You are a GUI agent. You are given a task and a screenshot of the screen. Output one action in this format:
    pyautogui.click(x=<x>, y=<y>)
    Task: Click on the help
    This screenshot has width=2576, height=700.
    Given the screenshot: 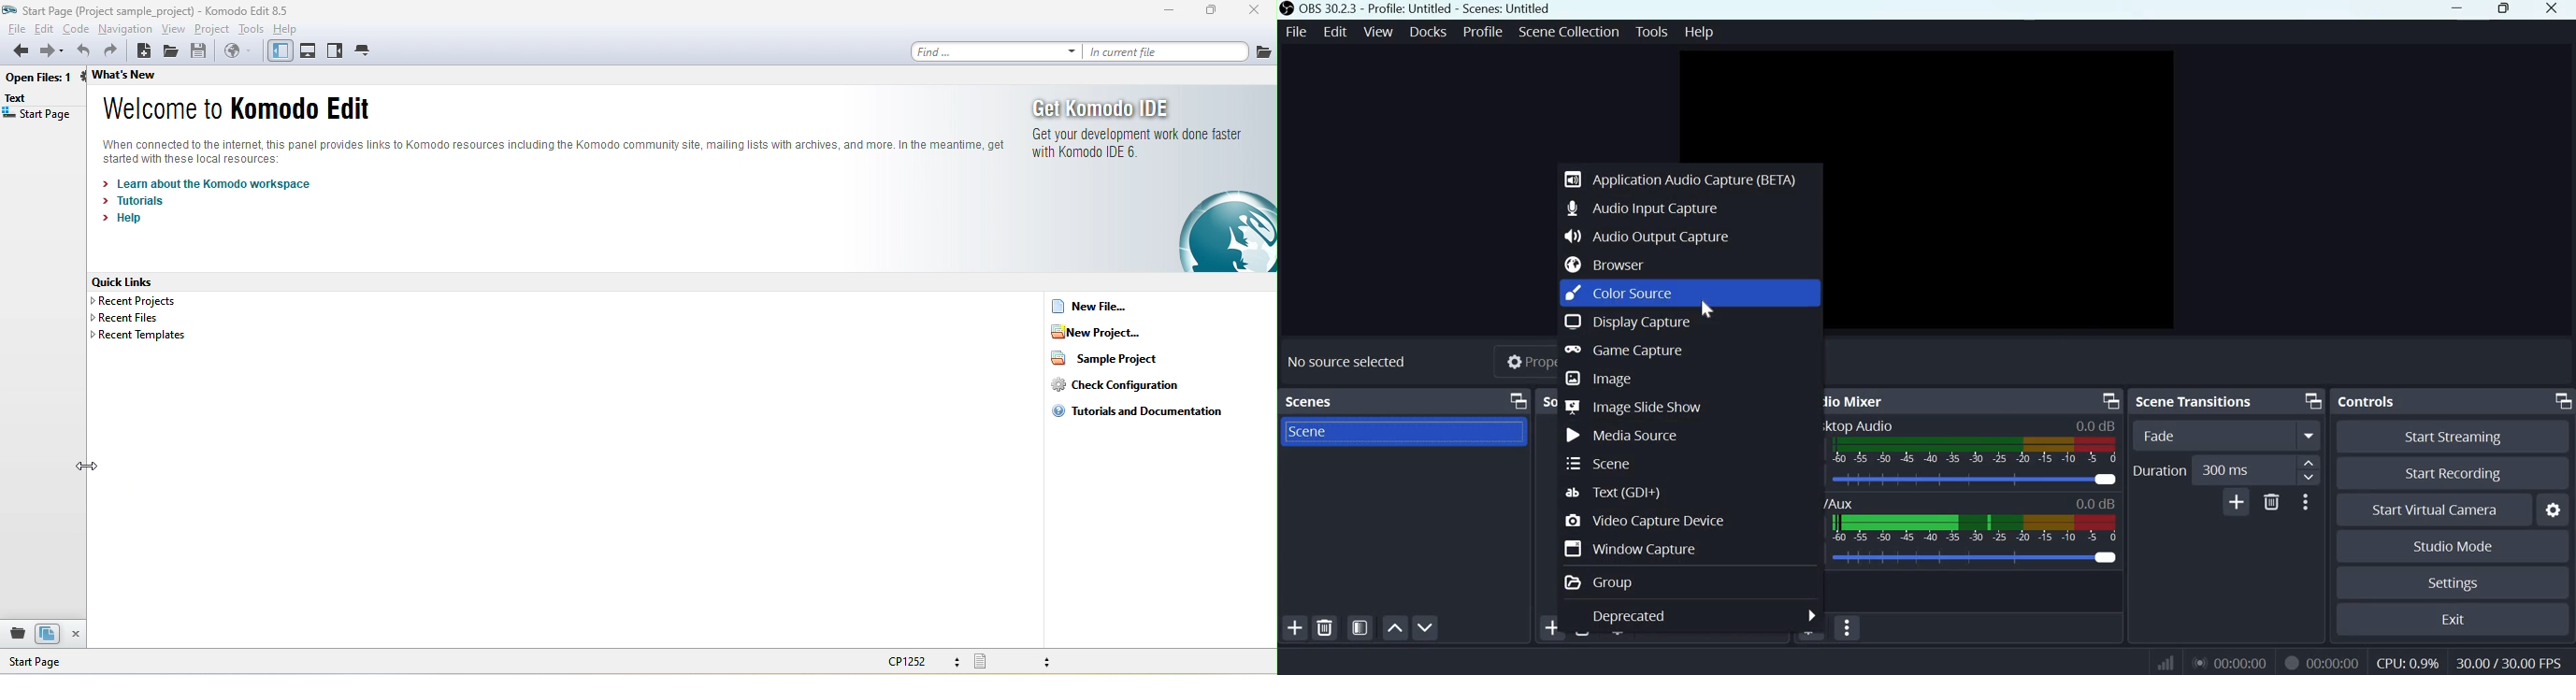 What is the action you would take?
    pyautogui.click(x=290, y=28)
    